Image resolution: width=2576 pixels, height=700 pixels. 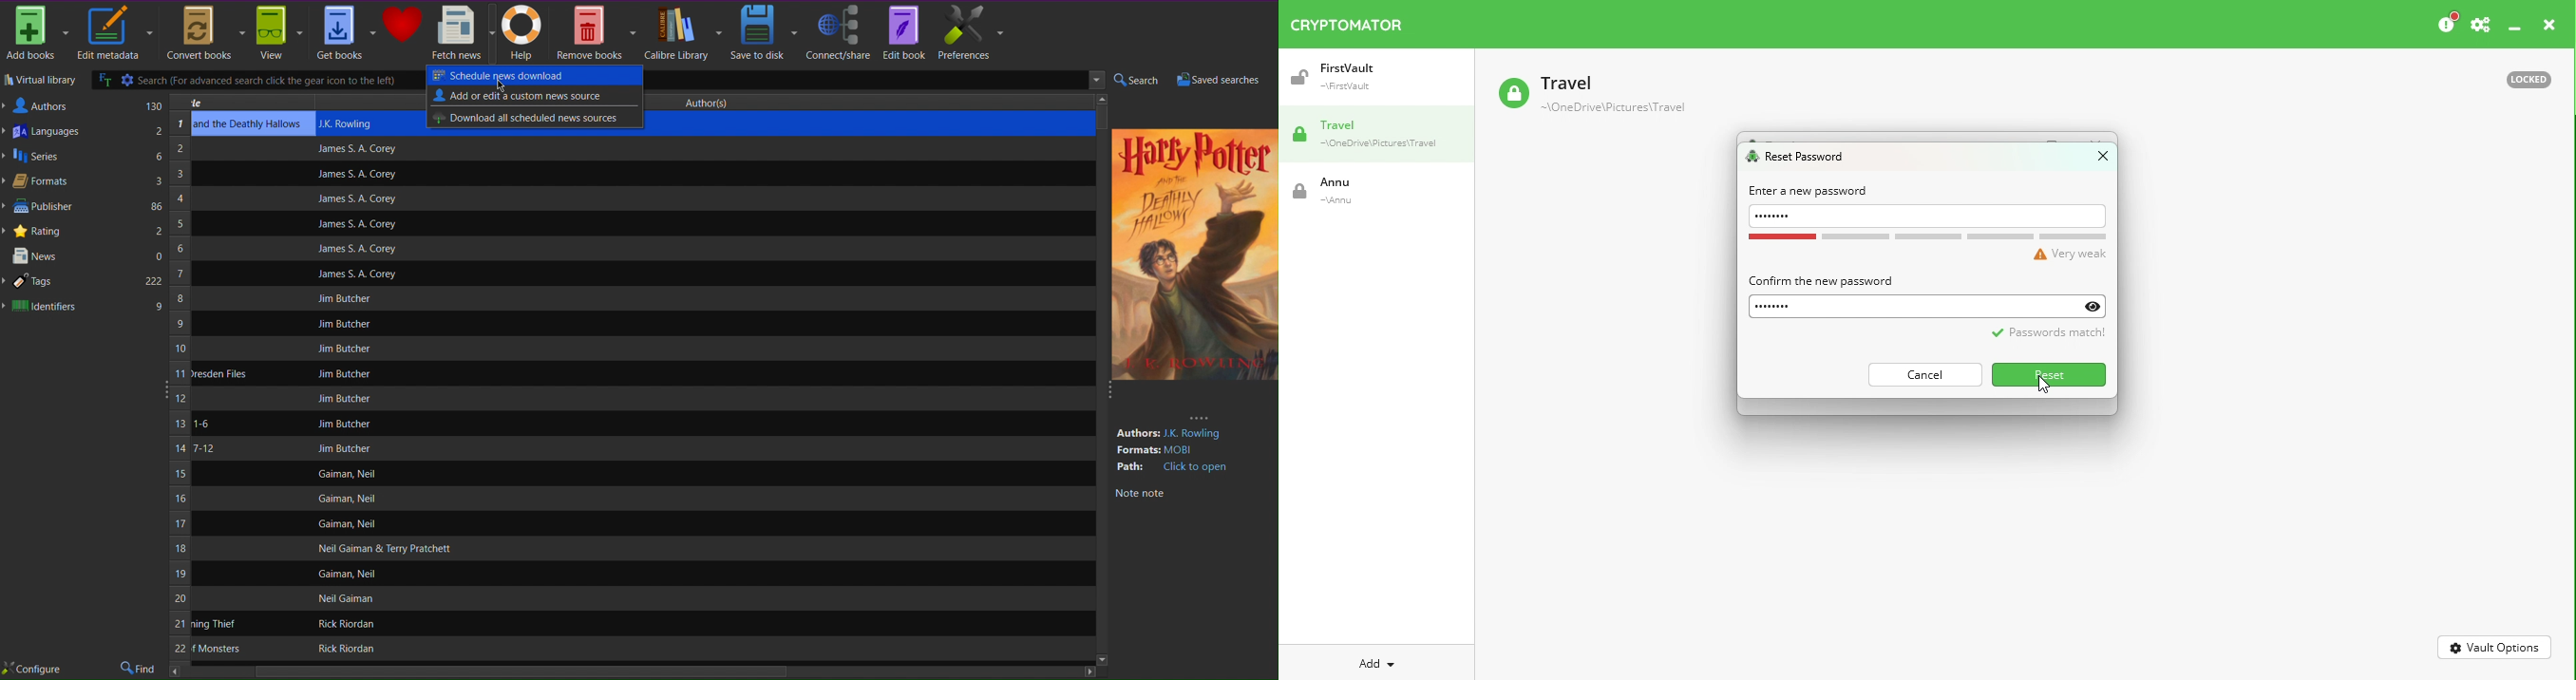 I want to click on Find, so click(x=139, y=669).